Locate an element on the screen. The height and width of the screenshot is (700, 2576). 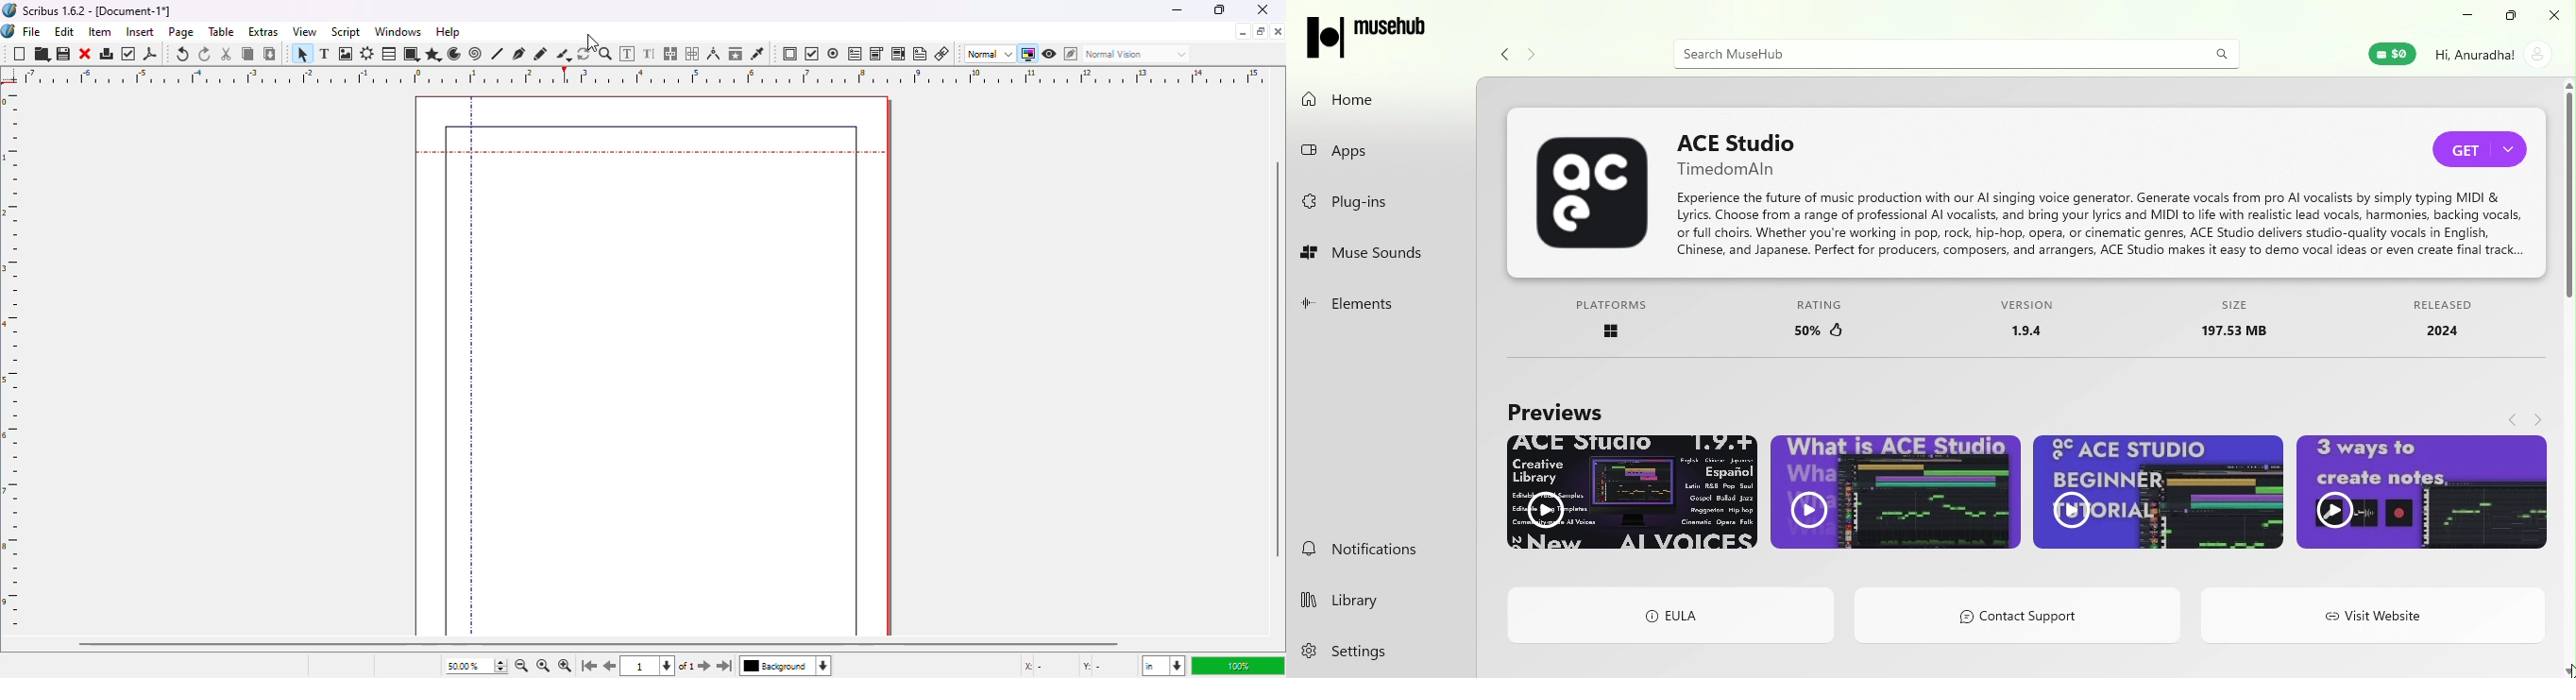
X -        Y - is located at coordinates (1065, 667).